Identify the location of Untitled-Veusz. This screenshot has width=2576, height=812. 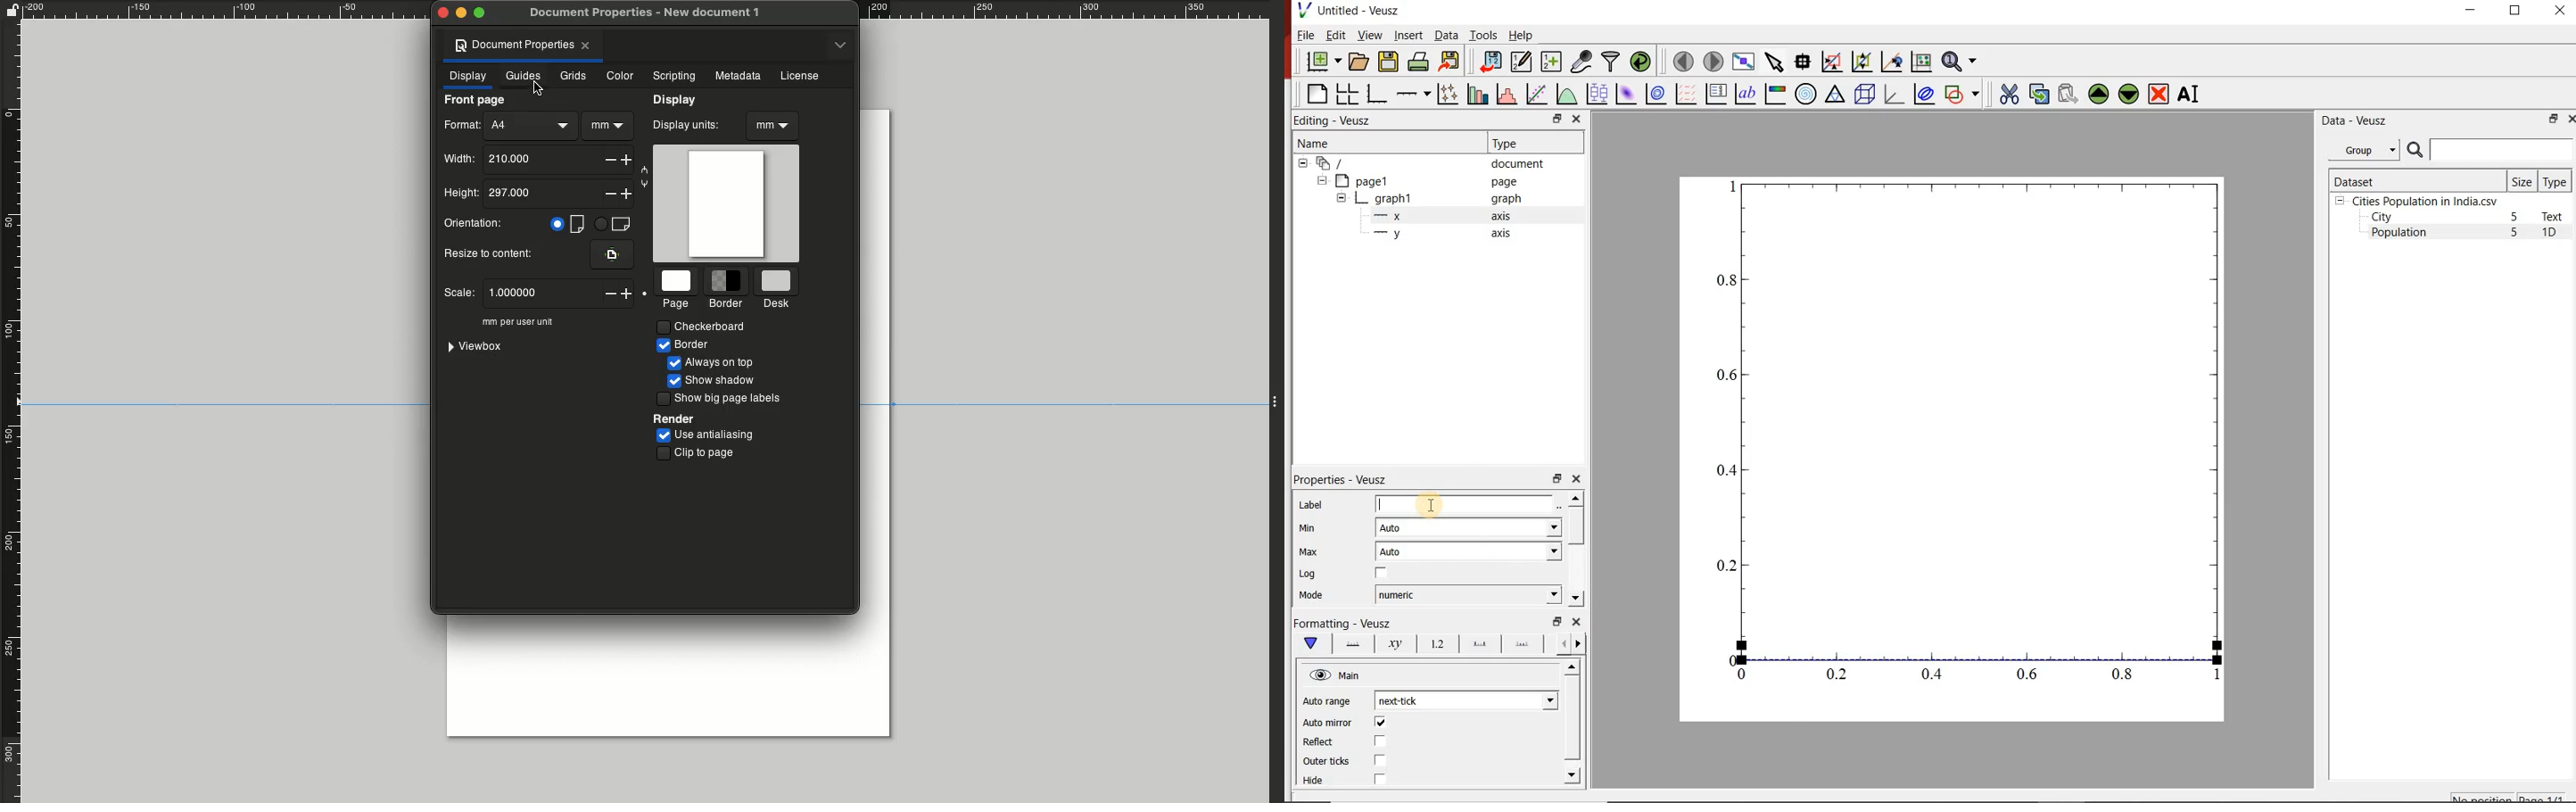
(1350, 12).